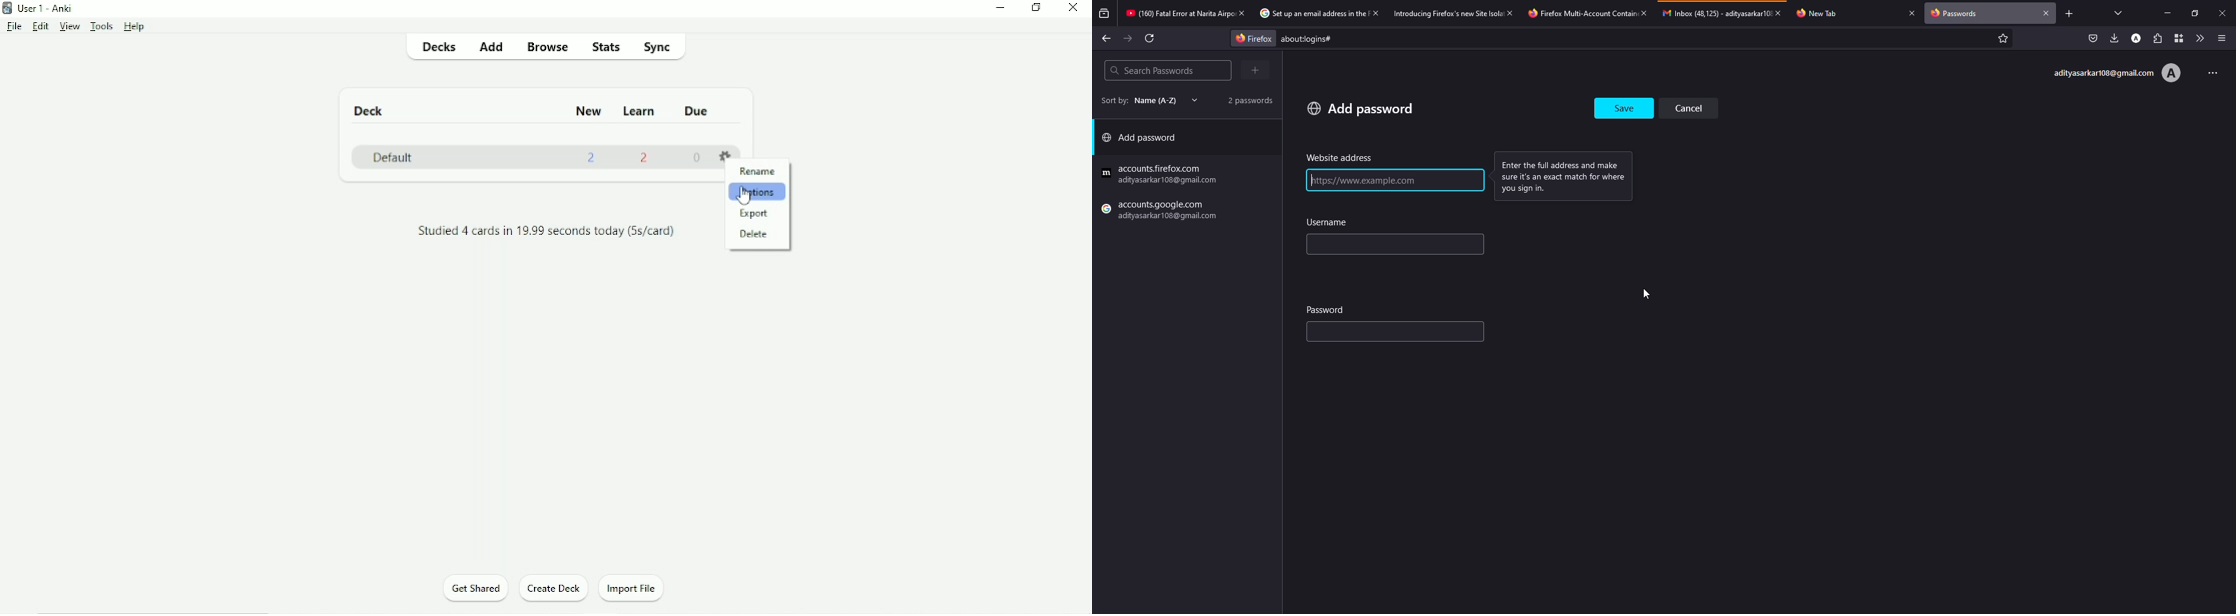  What do you see at coordinates (371, 111) in the screenshot?
I see `Deck` at bounding box center [371, 111].